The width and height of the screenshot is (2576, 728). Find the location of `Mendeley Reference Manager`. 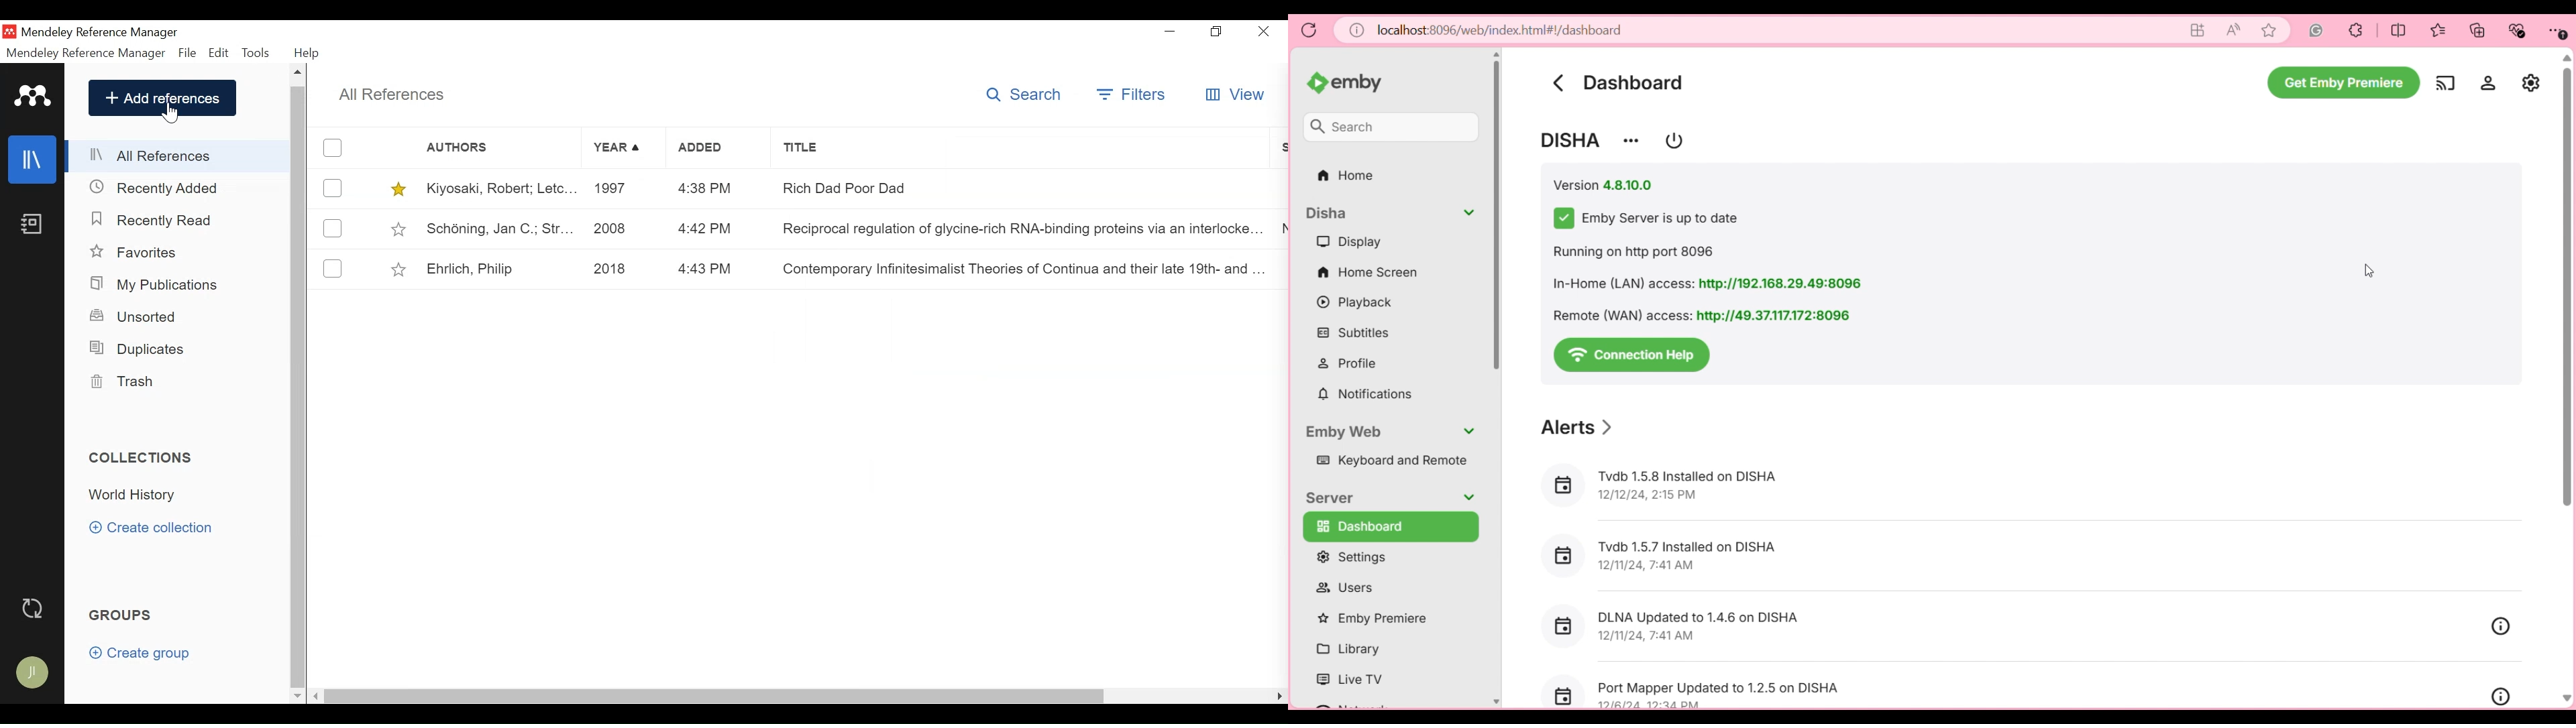

Mendeley Reference Manager is located at coordinates (87, 53).